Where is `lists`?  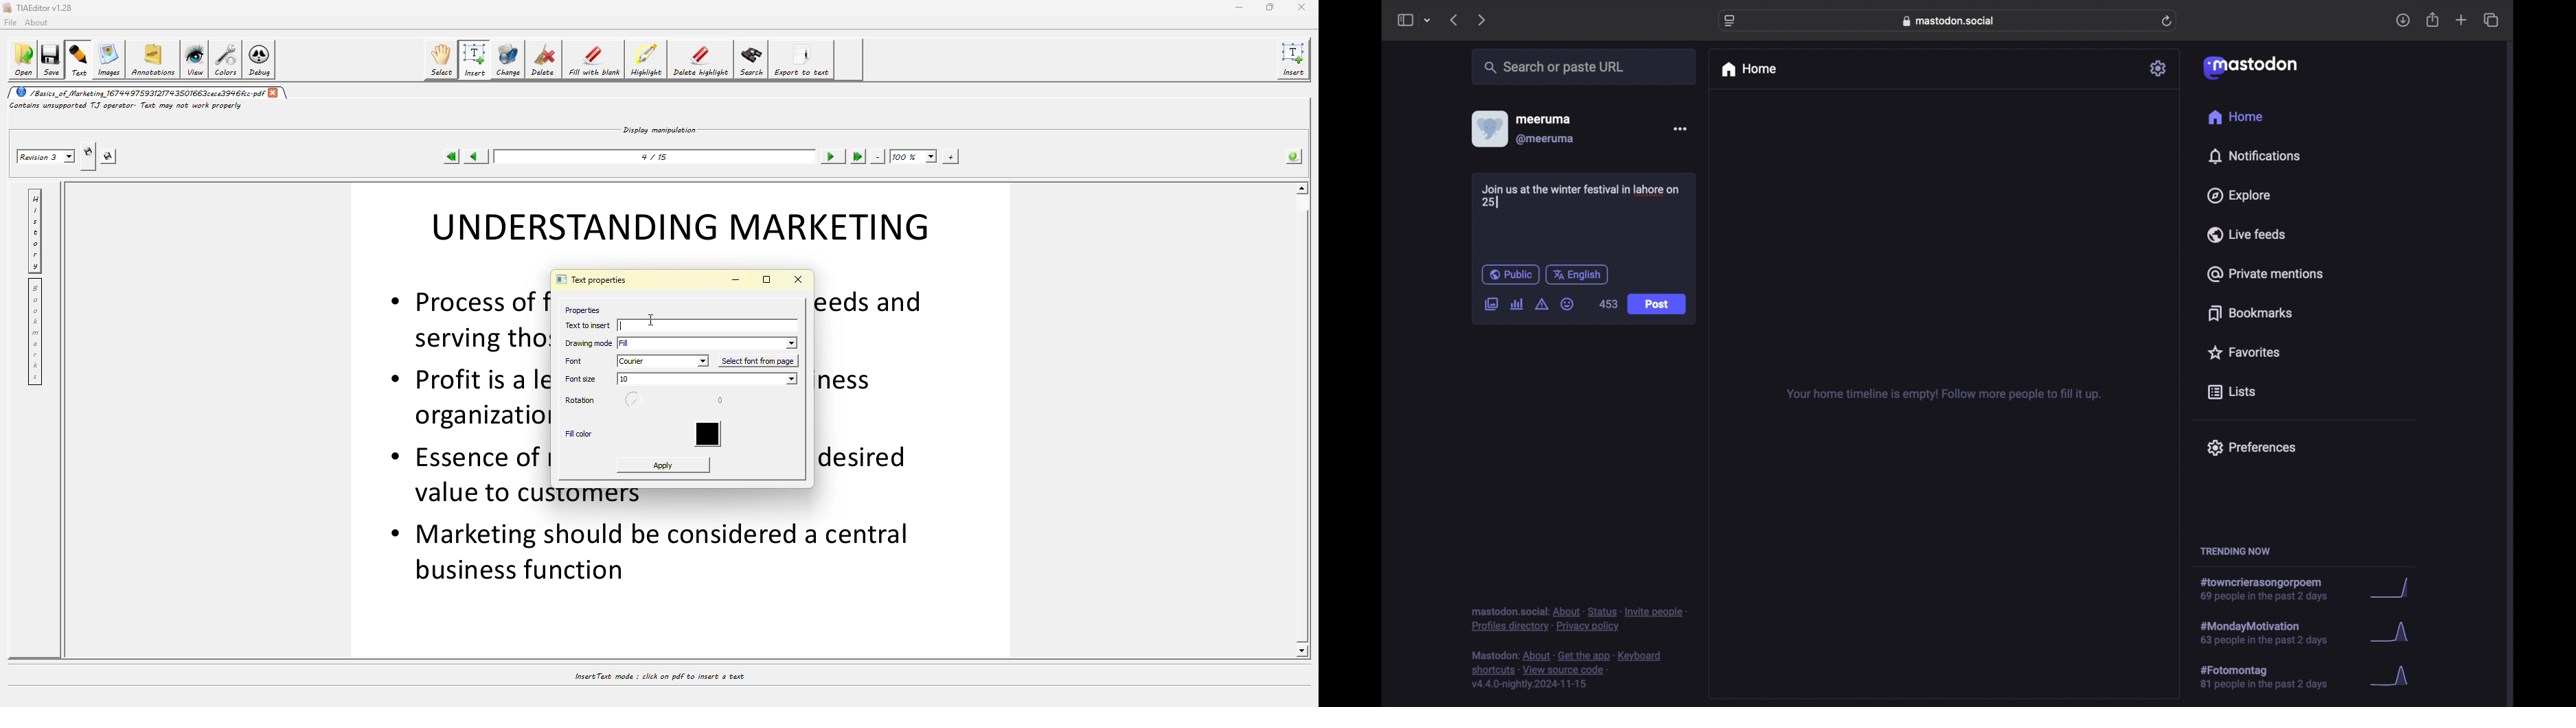
lists is located at coordinates (2232, 393).